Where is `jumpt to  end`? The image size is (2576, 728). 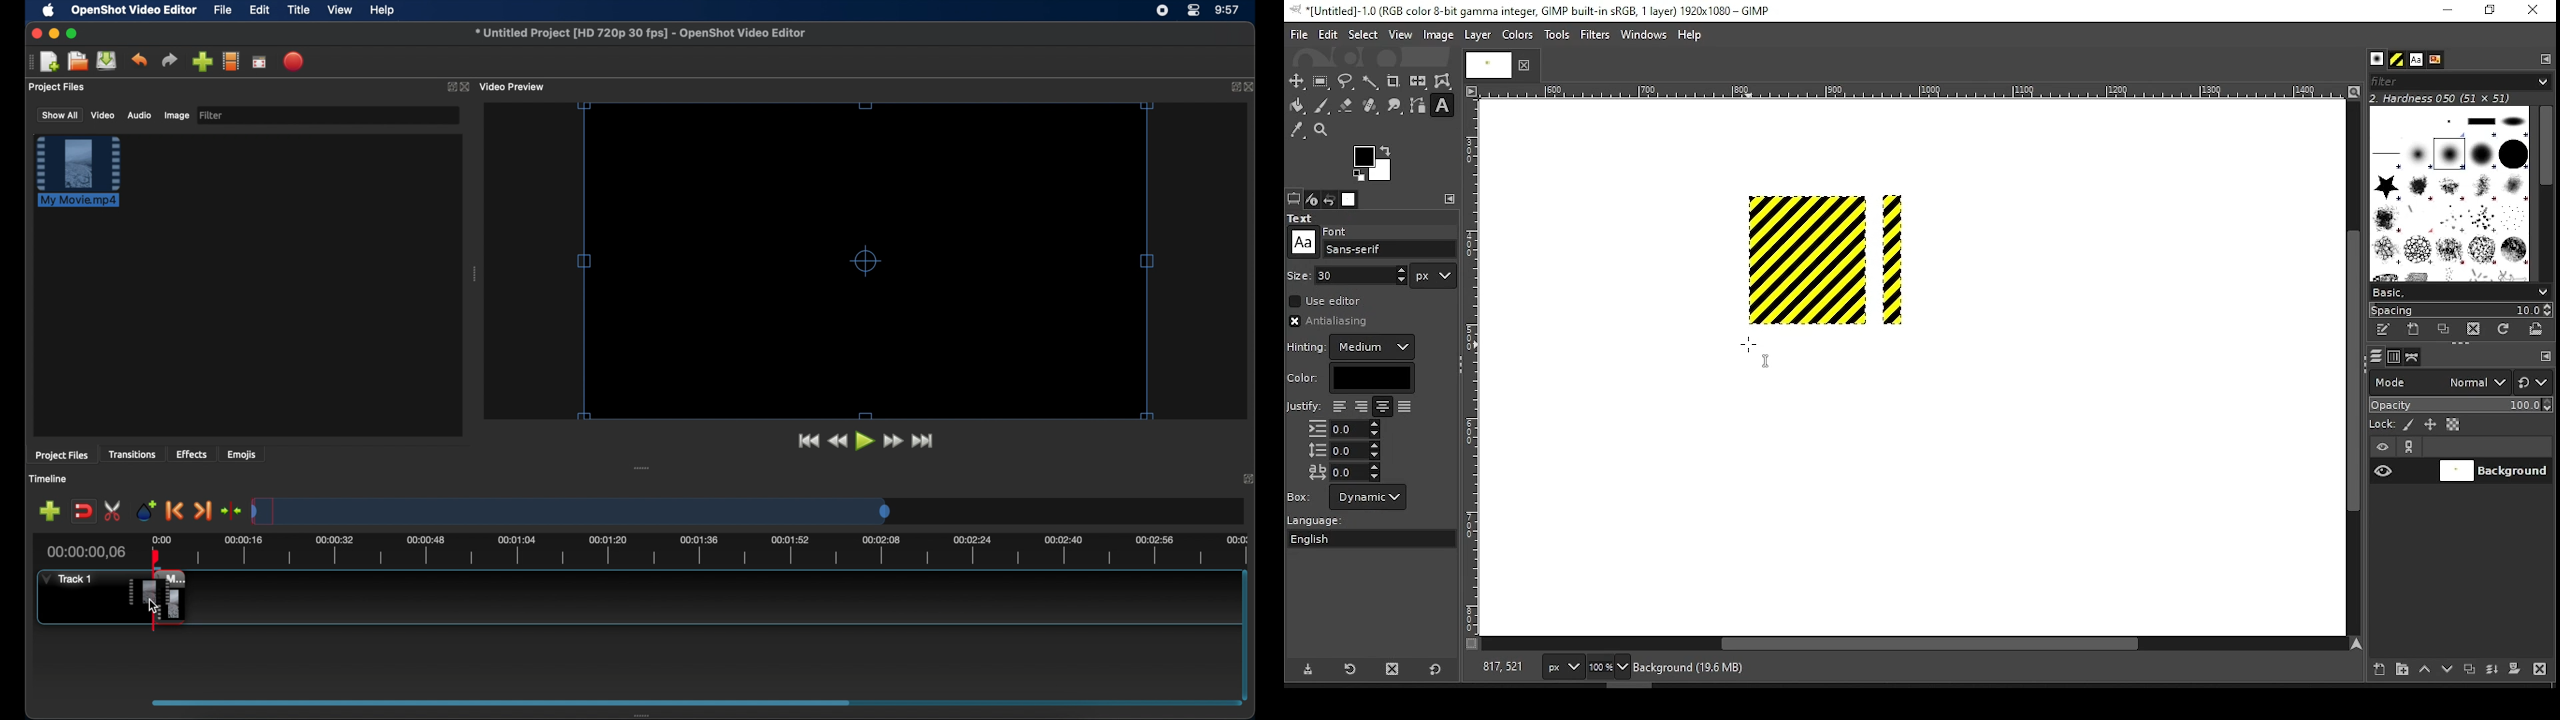 jumpt to  end is located at coordinates (923, 441).